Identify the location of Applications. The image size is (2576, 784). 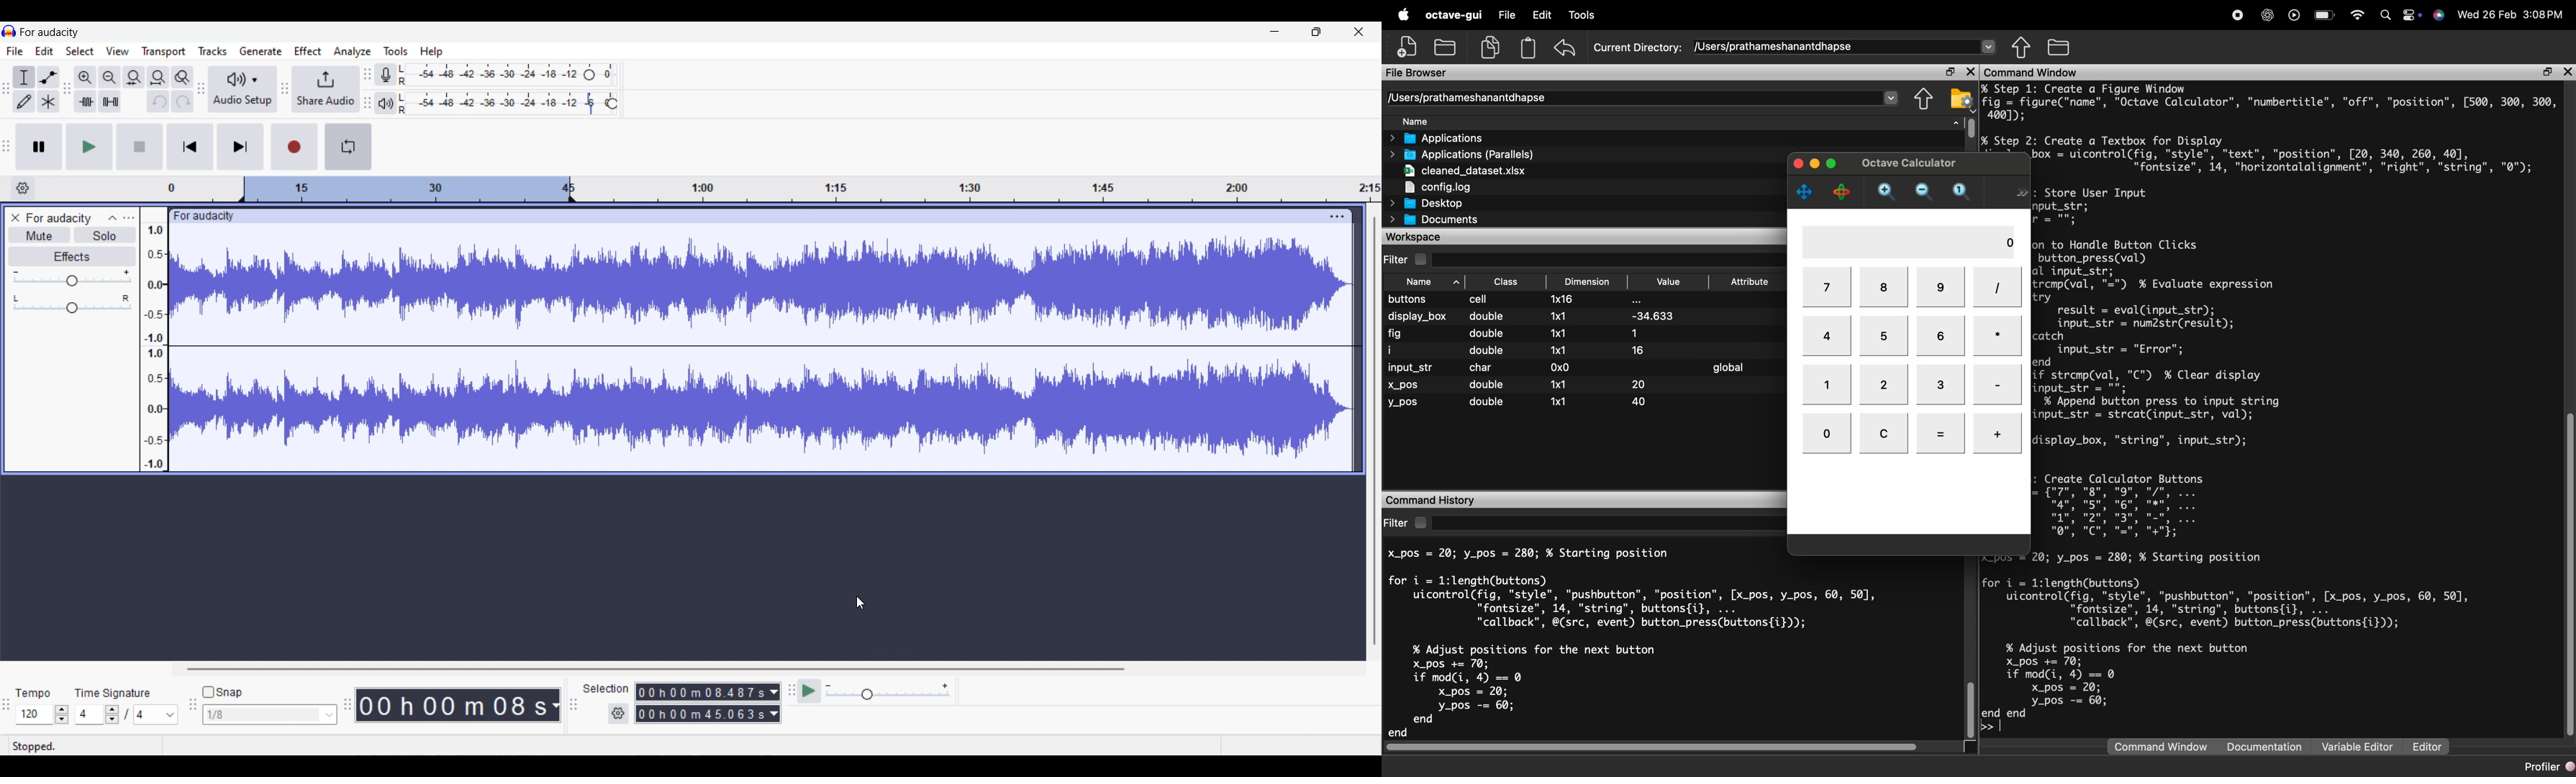
(1437, 137).